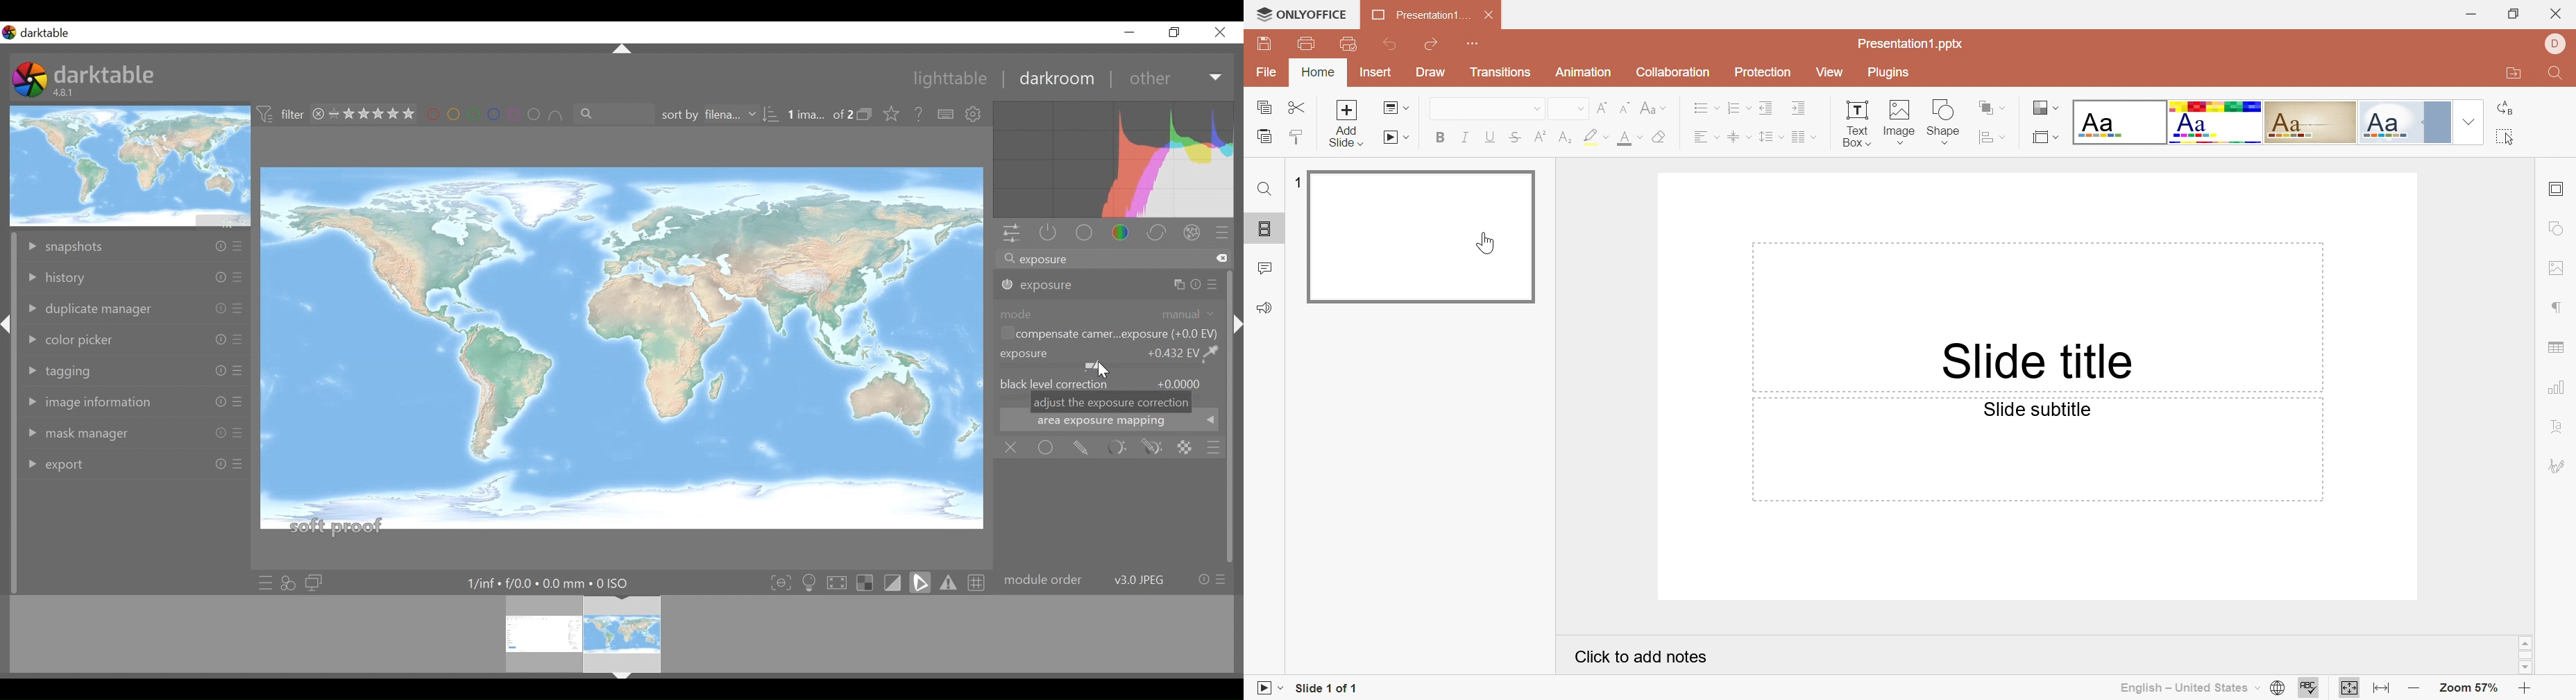 The width and height of the screenshot is (2576, 700). Describe the element at coordinates (1432, 44) in the screenshot. I see `Redo` at that location.